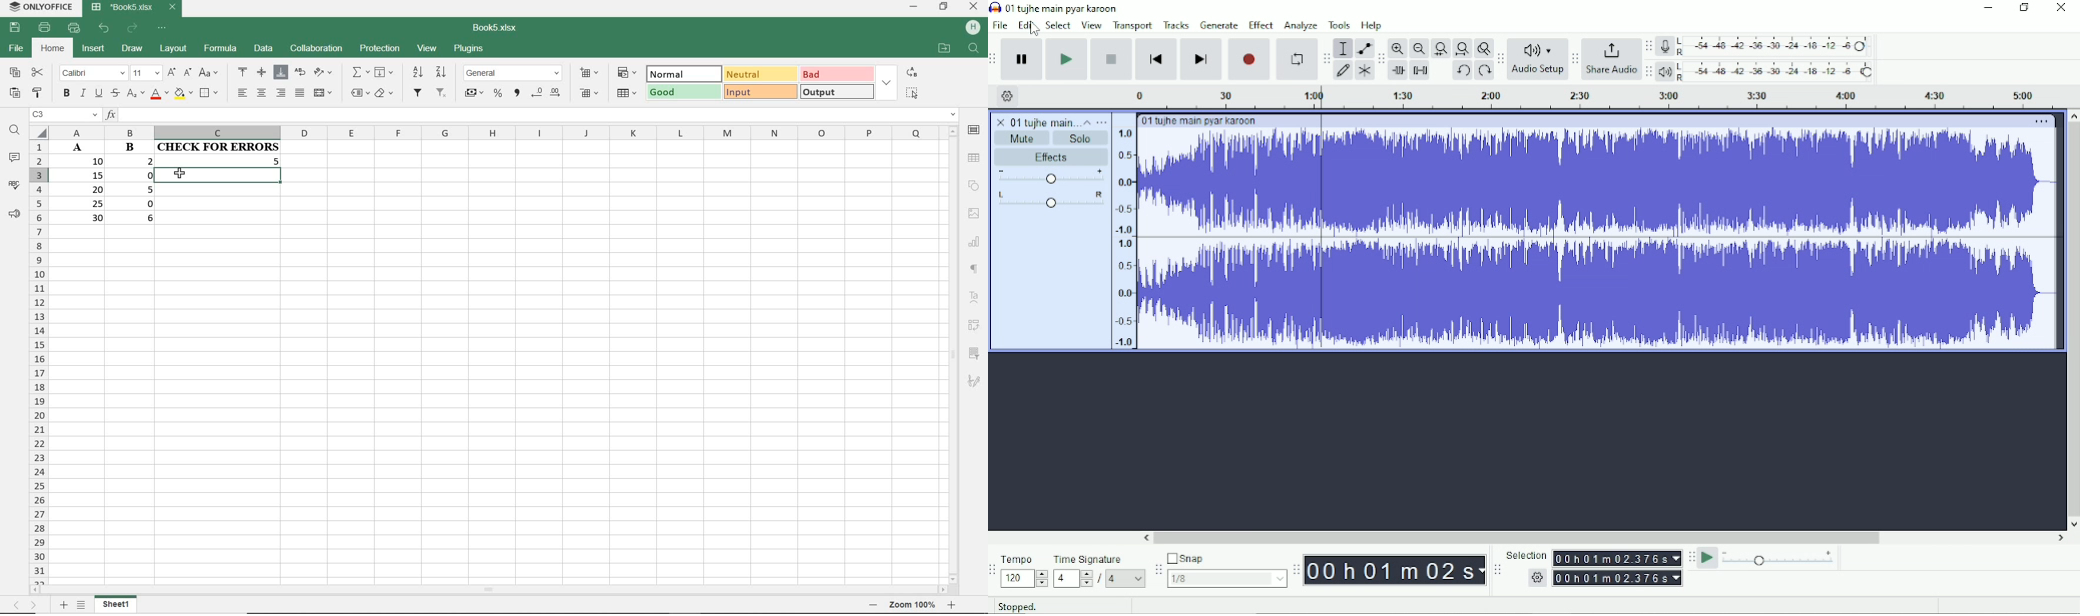  I want to click on , so click(876, 605).